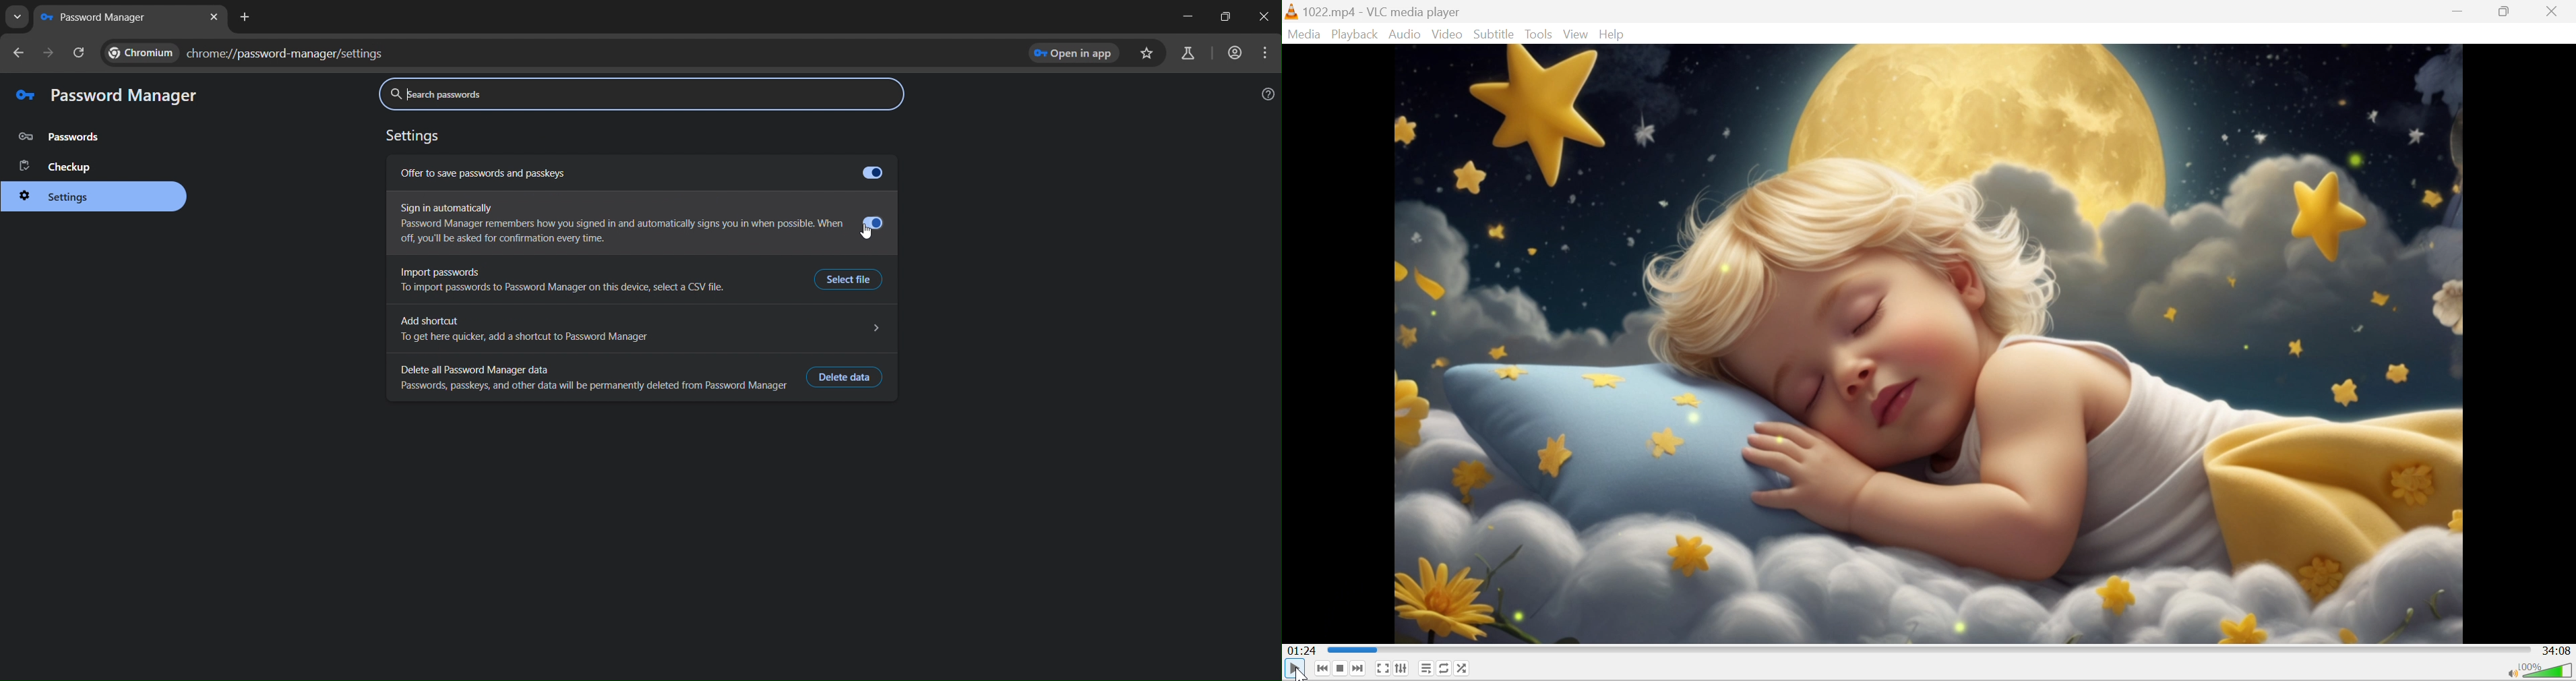  What do you see at coordinates (1269, 94) in the screenshot?
I see `help` at bounding box center [1269, 94].